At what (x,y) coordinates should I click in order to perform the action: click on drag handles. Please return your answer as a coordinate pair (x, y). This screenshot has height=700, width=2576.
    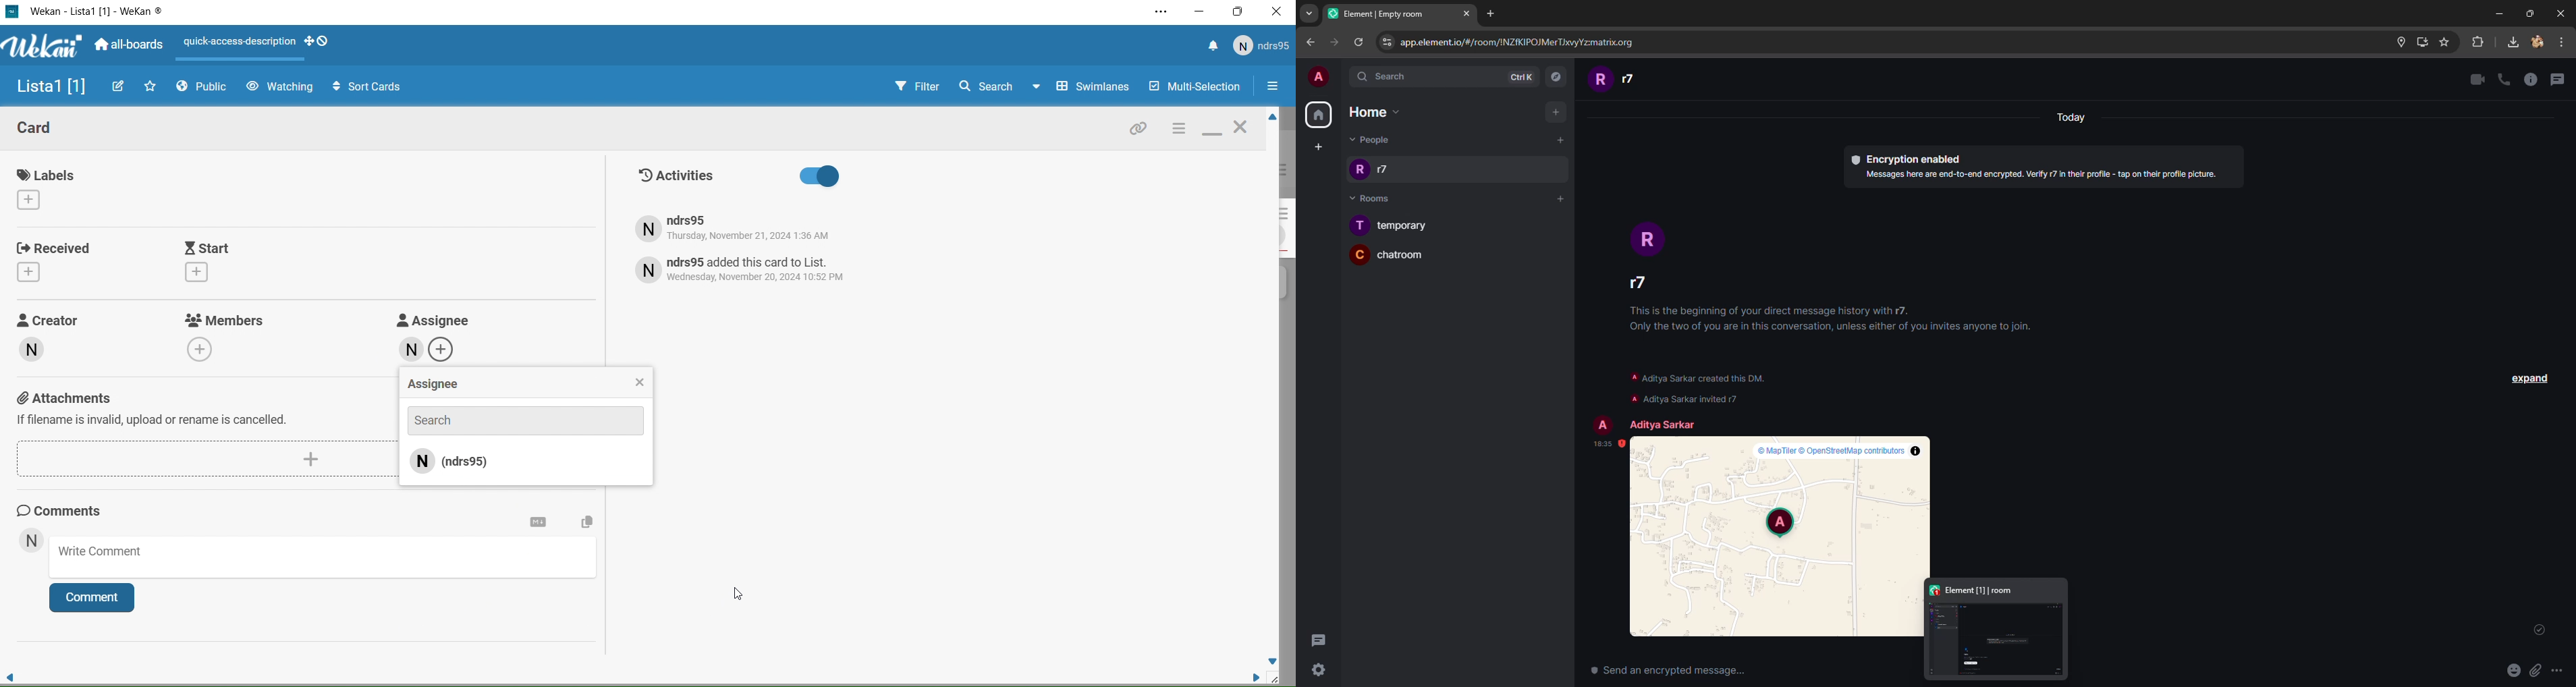
    Looking at the image, I should click on (318, 42).